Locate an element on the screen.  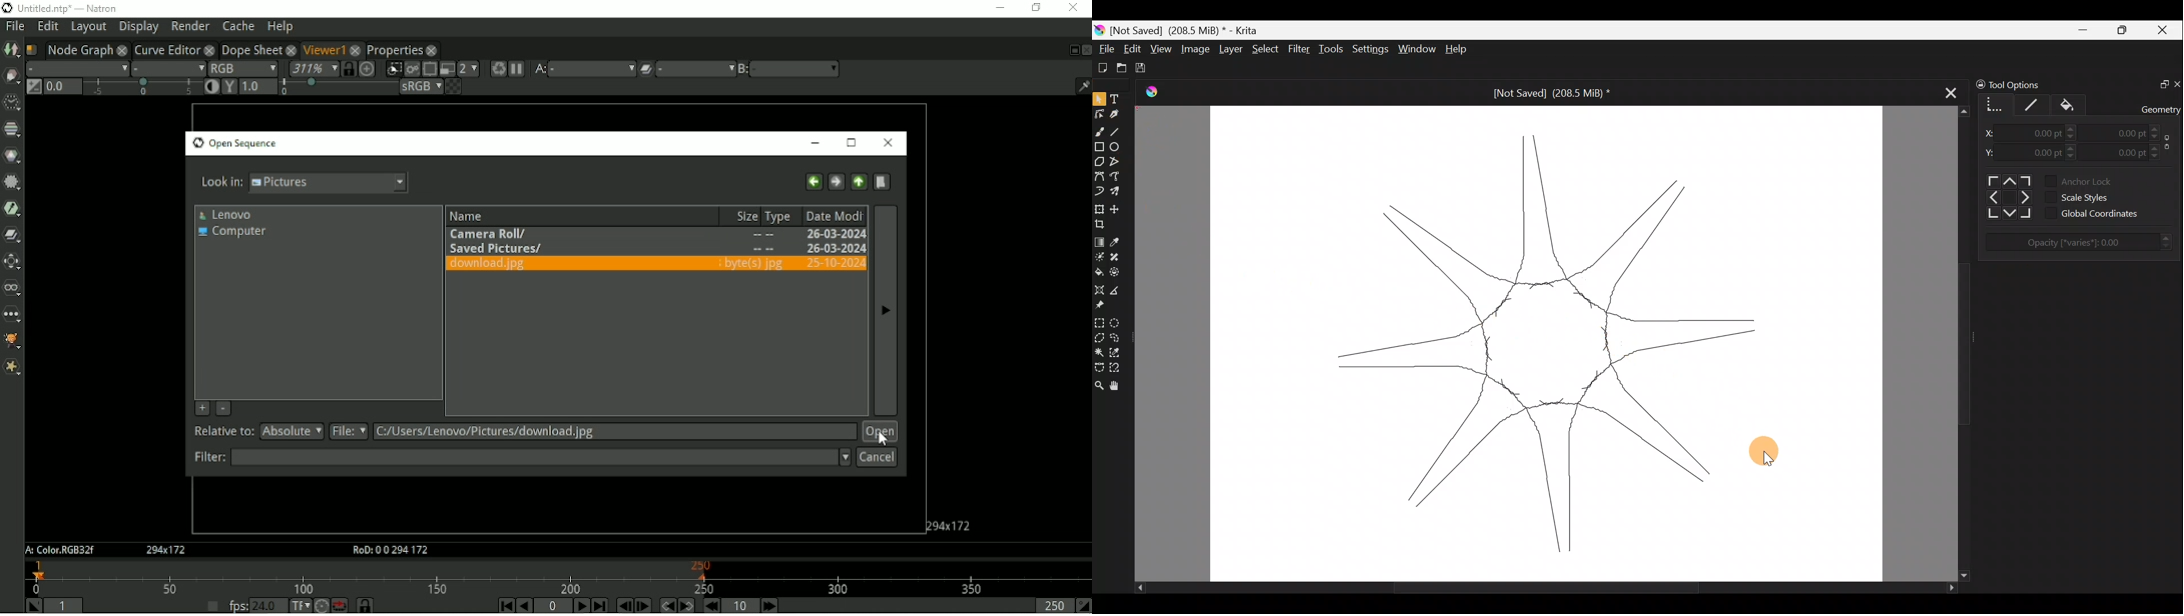
Fill is located at coordinates (2074, 105).